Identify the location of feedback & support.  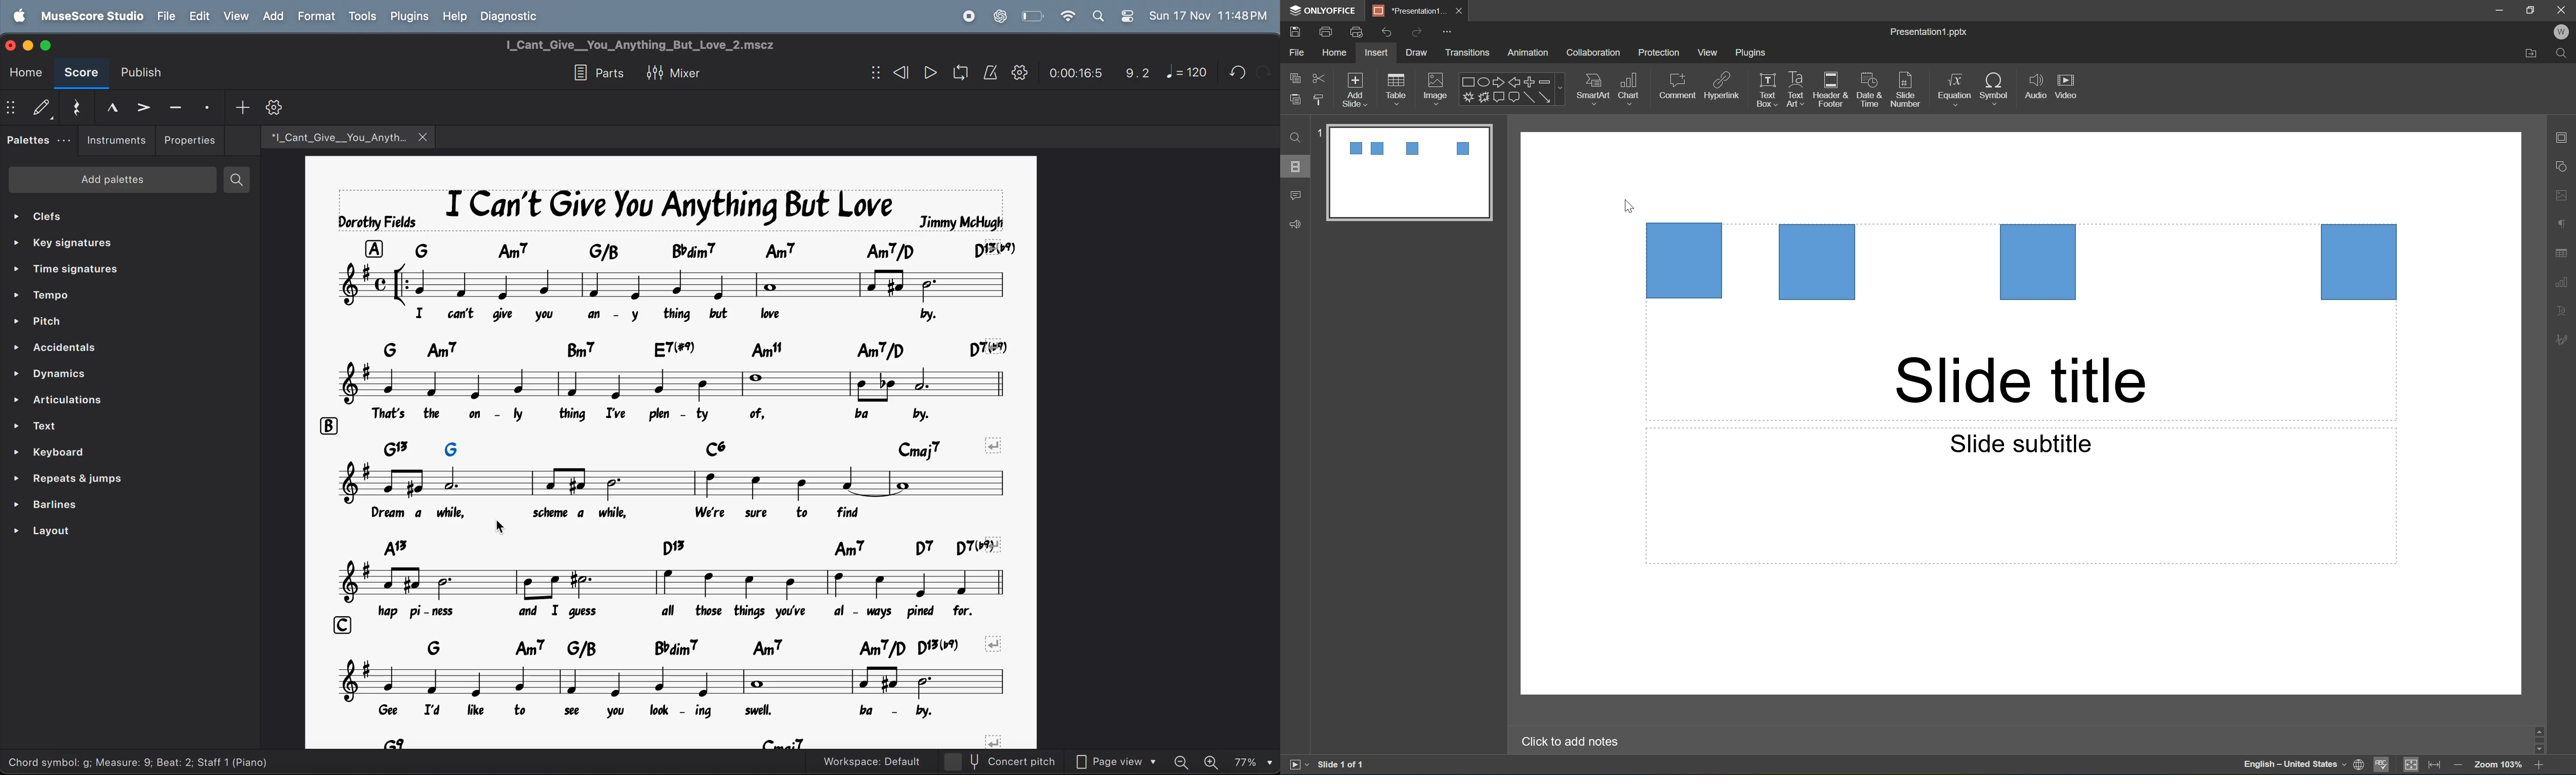
(1294, 225).